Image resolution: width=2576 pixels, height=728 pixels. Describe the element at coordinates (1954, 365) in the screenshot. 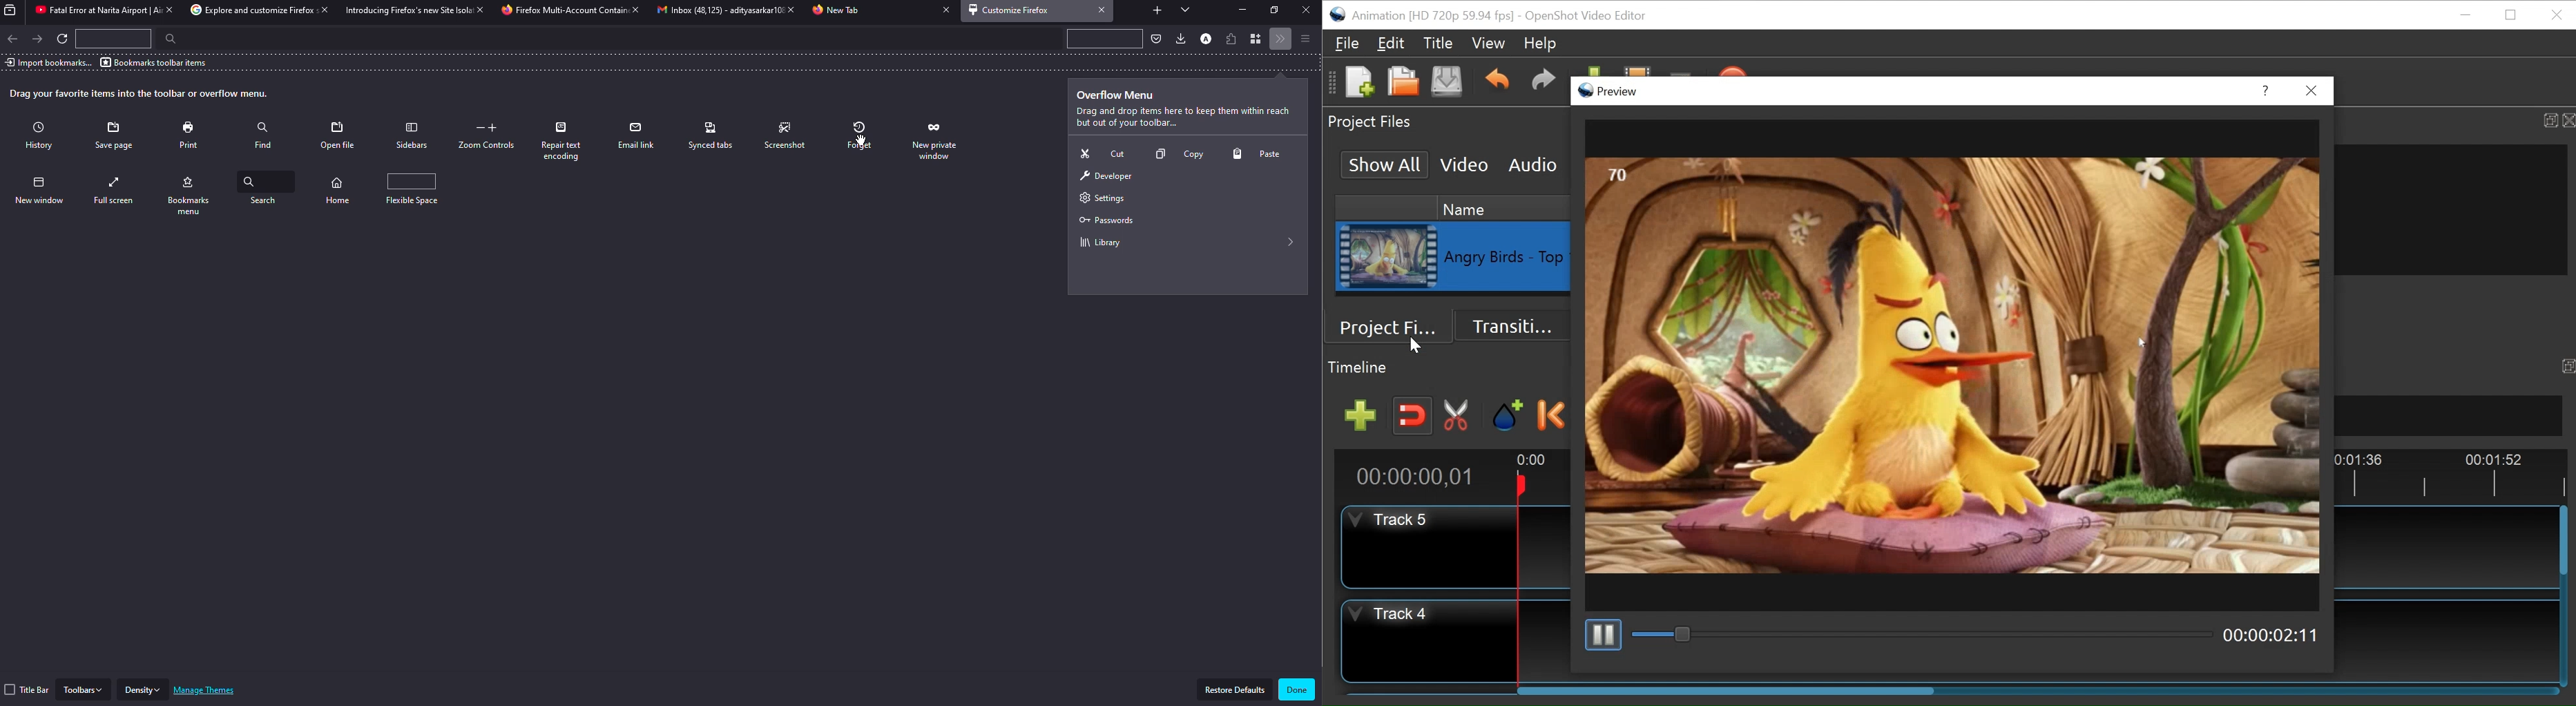

I see `Clip Preview Display` at that location.